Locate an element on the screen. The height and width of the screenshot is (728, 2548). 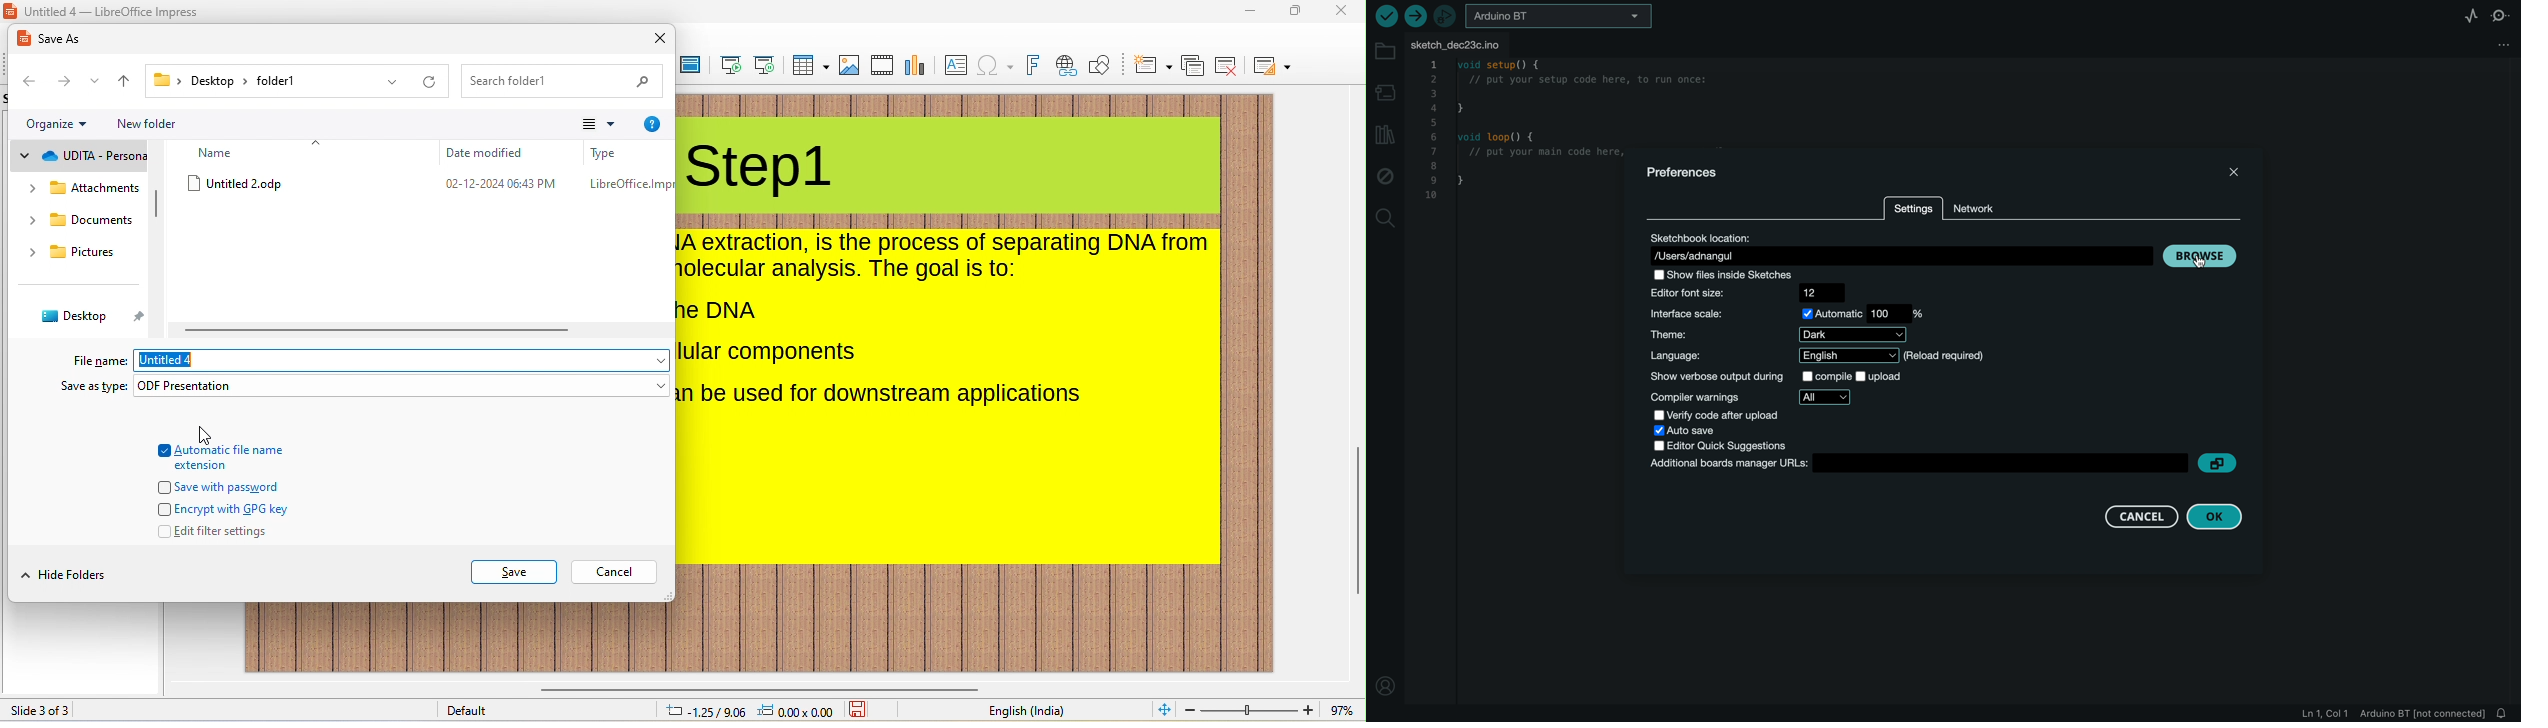
maximize is located at coordinates (1296, 12).